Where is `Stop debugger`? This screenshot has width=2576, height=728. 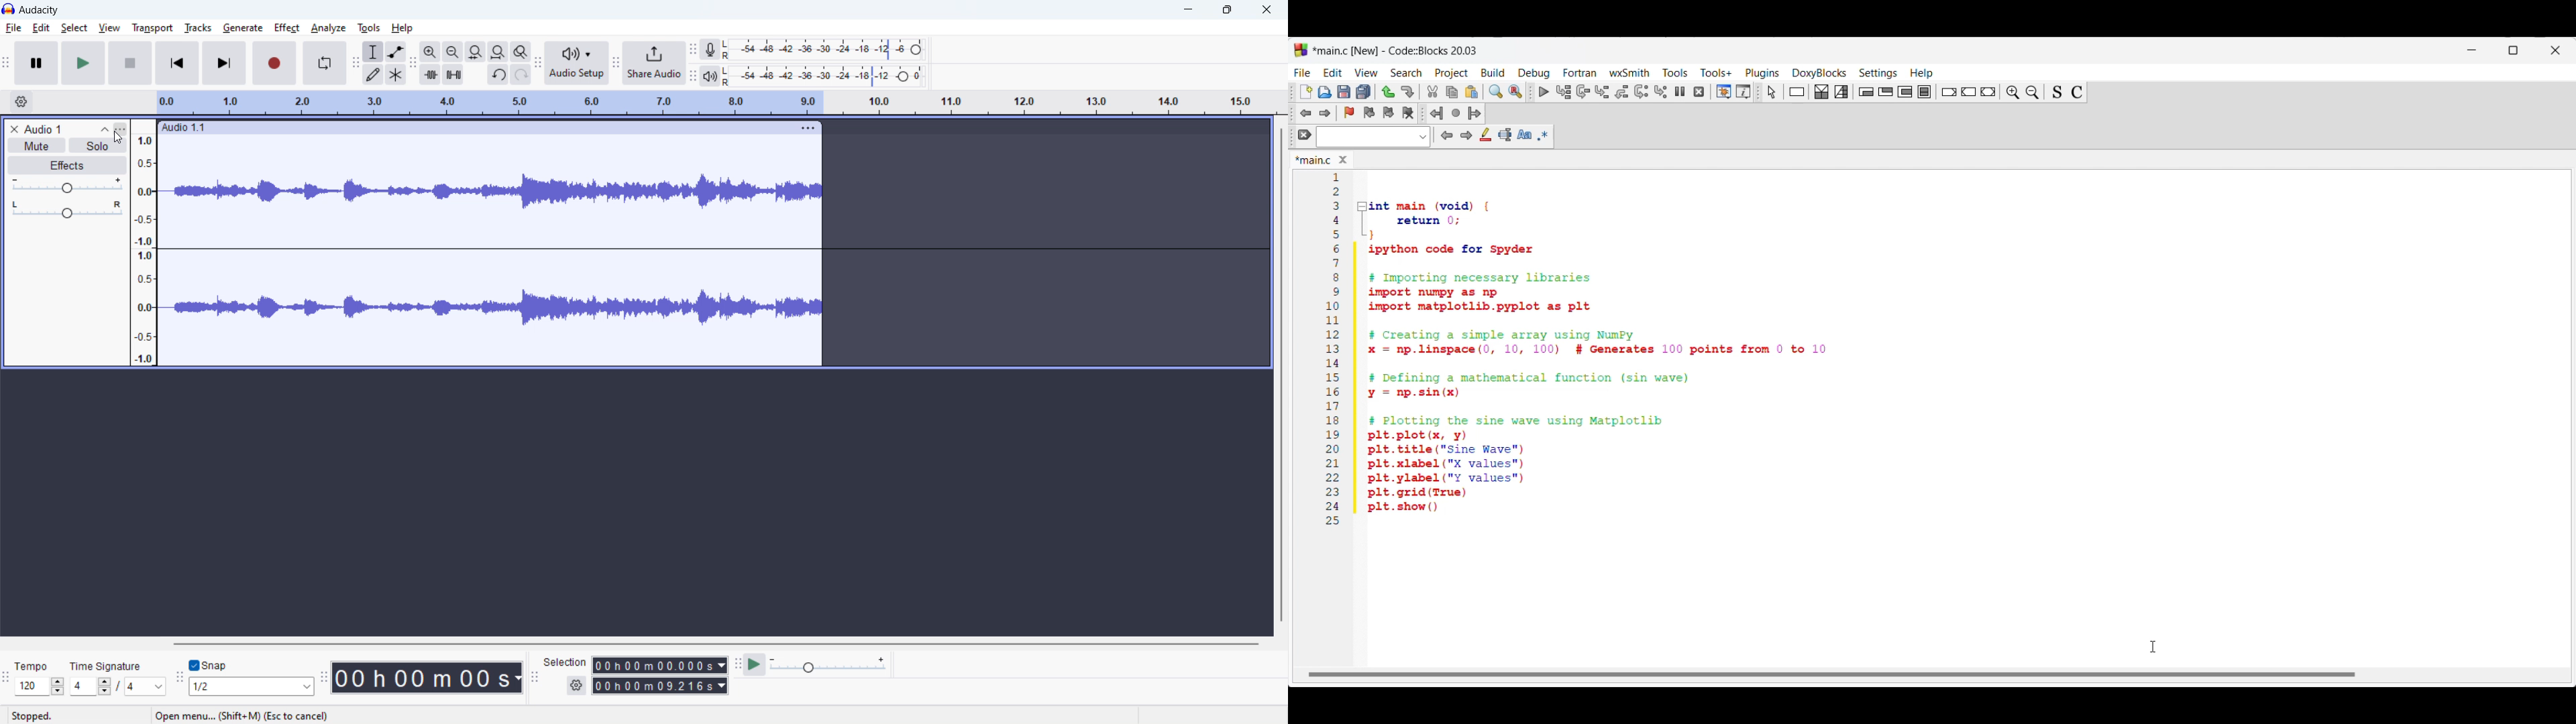
Stop debugger is located at coordinates (1699, 92).